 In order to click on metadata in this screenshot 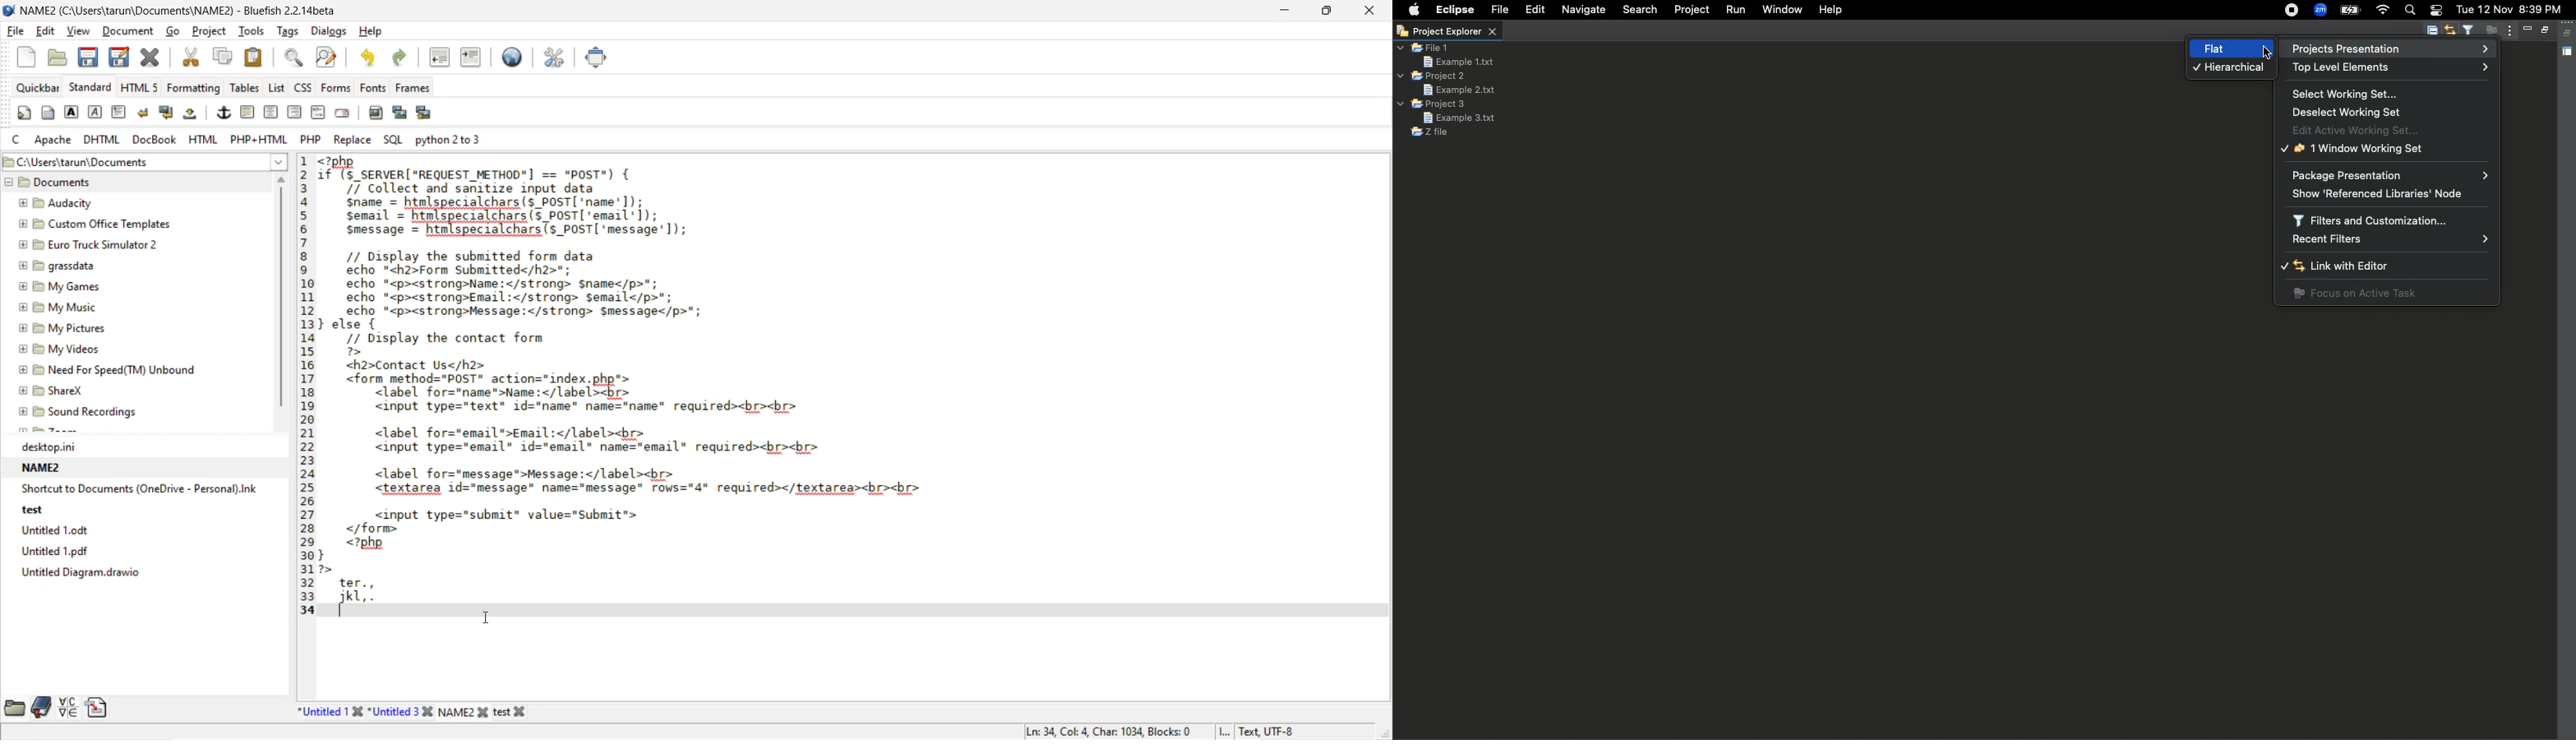, I will do `click(1154, 728)`.